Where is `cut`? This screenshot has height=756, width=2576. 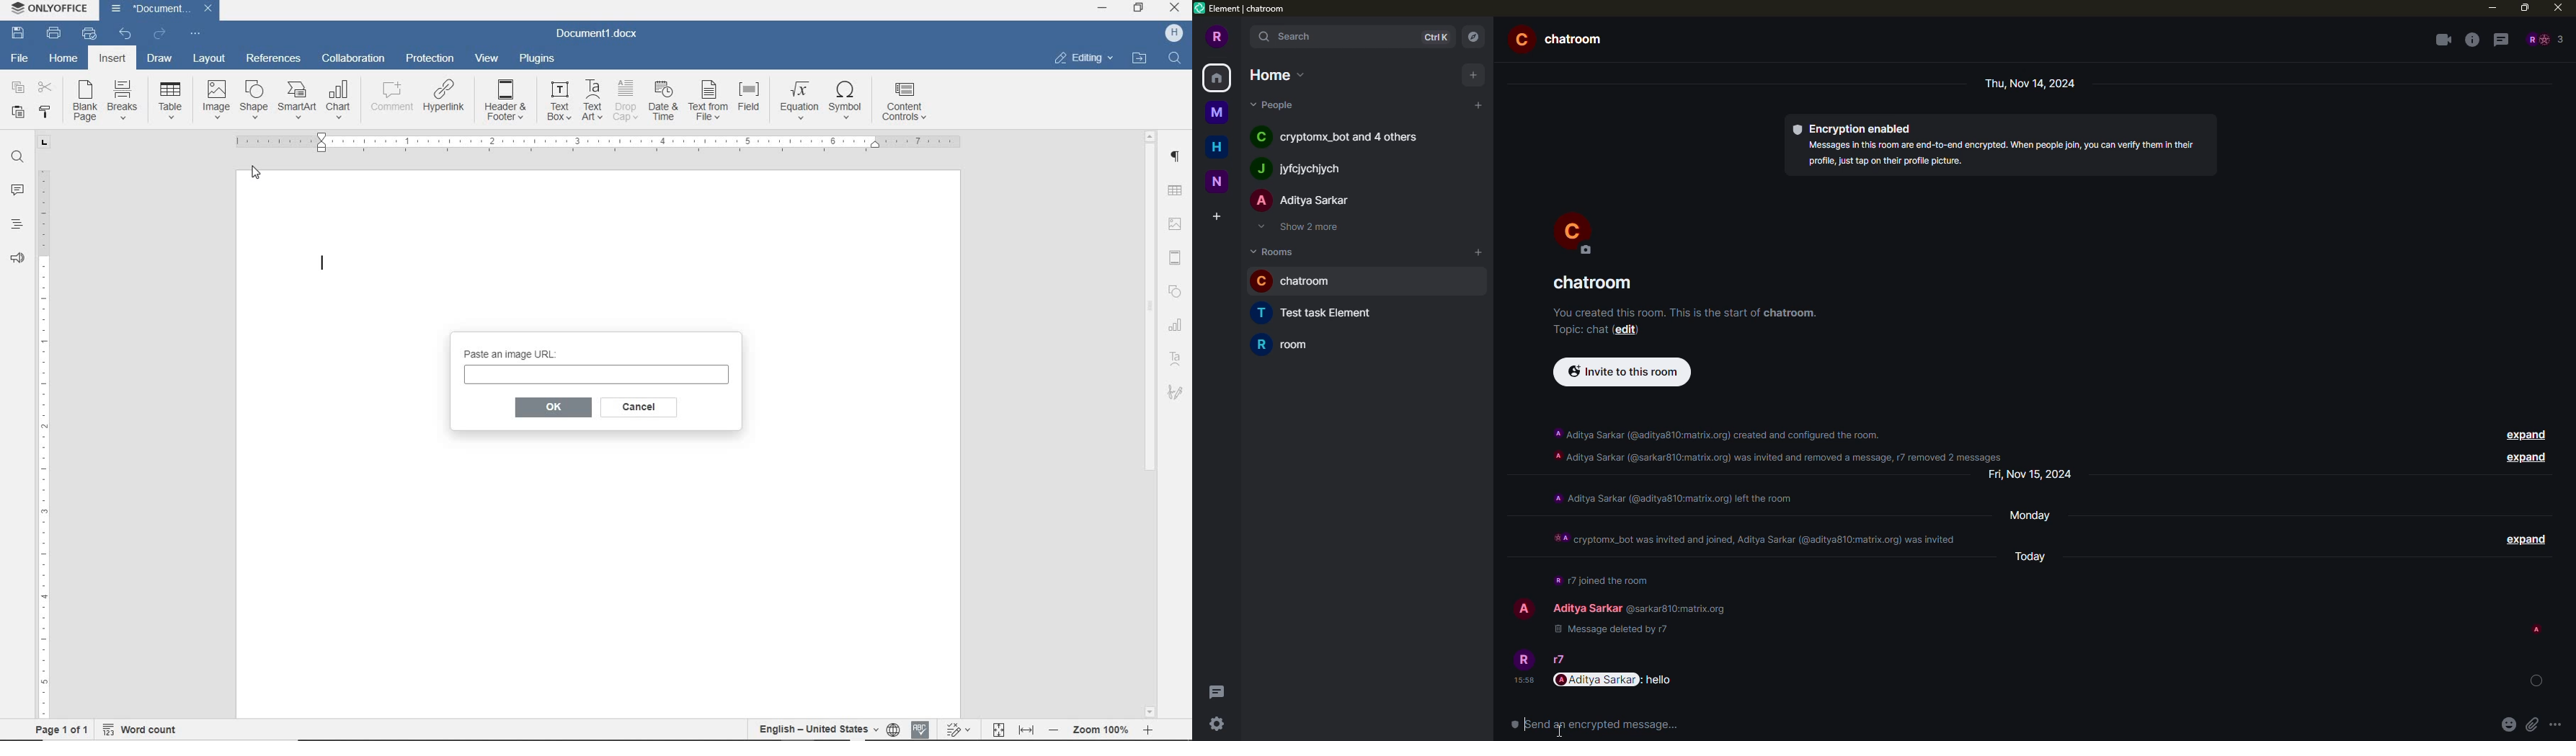
cut is located at coordinates (45, 87).